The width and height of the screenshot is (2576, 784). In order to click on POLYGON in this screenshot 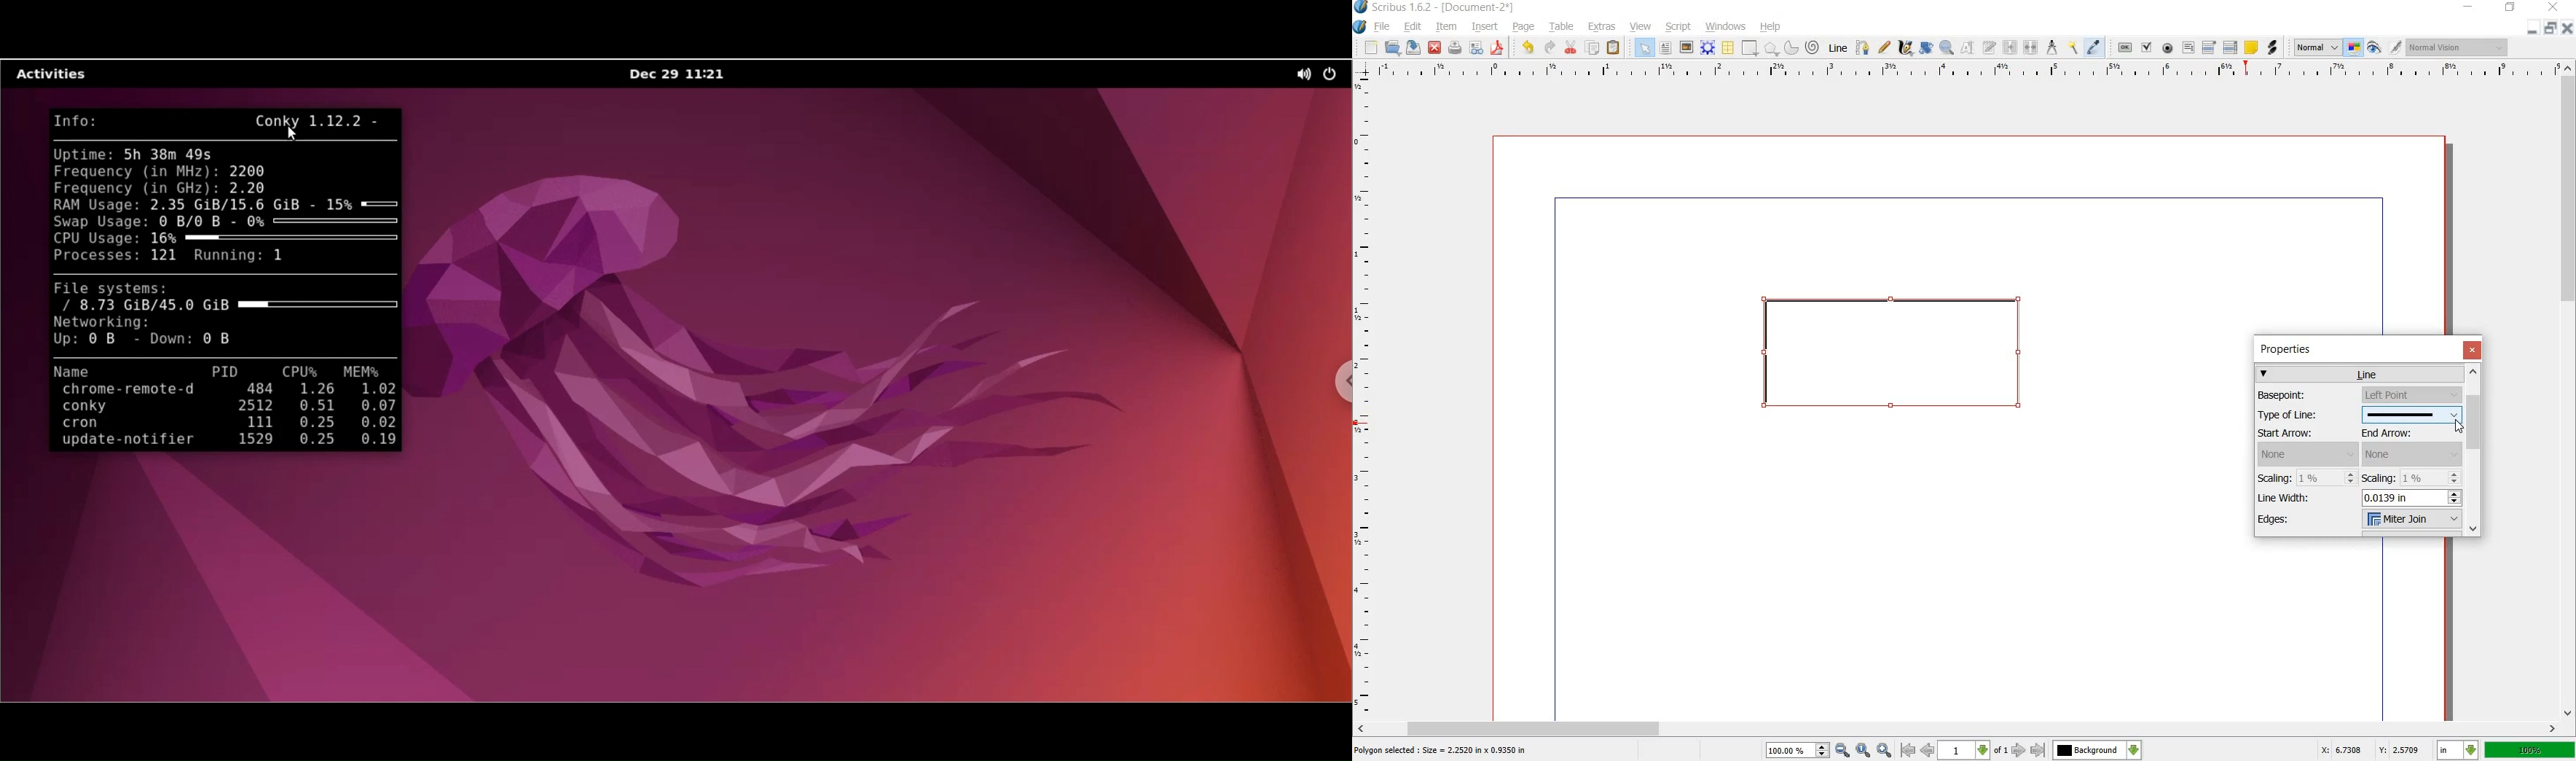, I will do `click(1772, 50)`.